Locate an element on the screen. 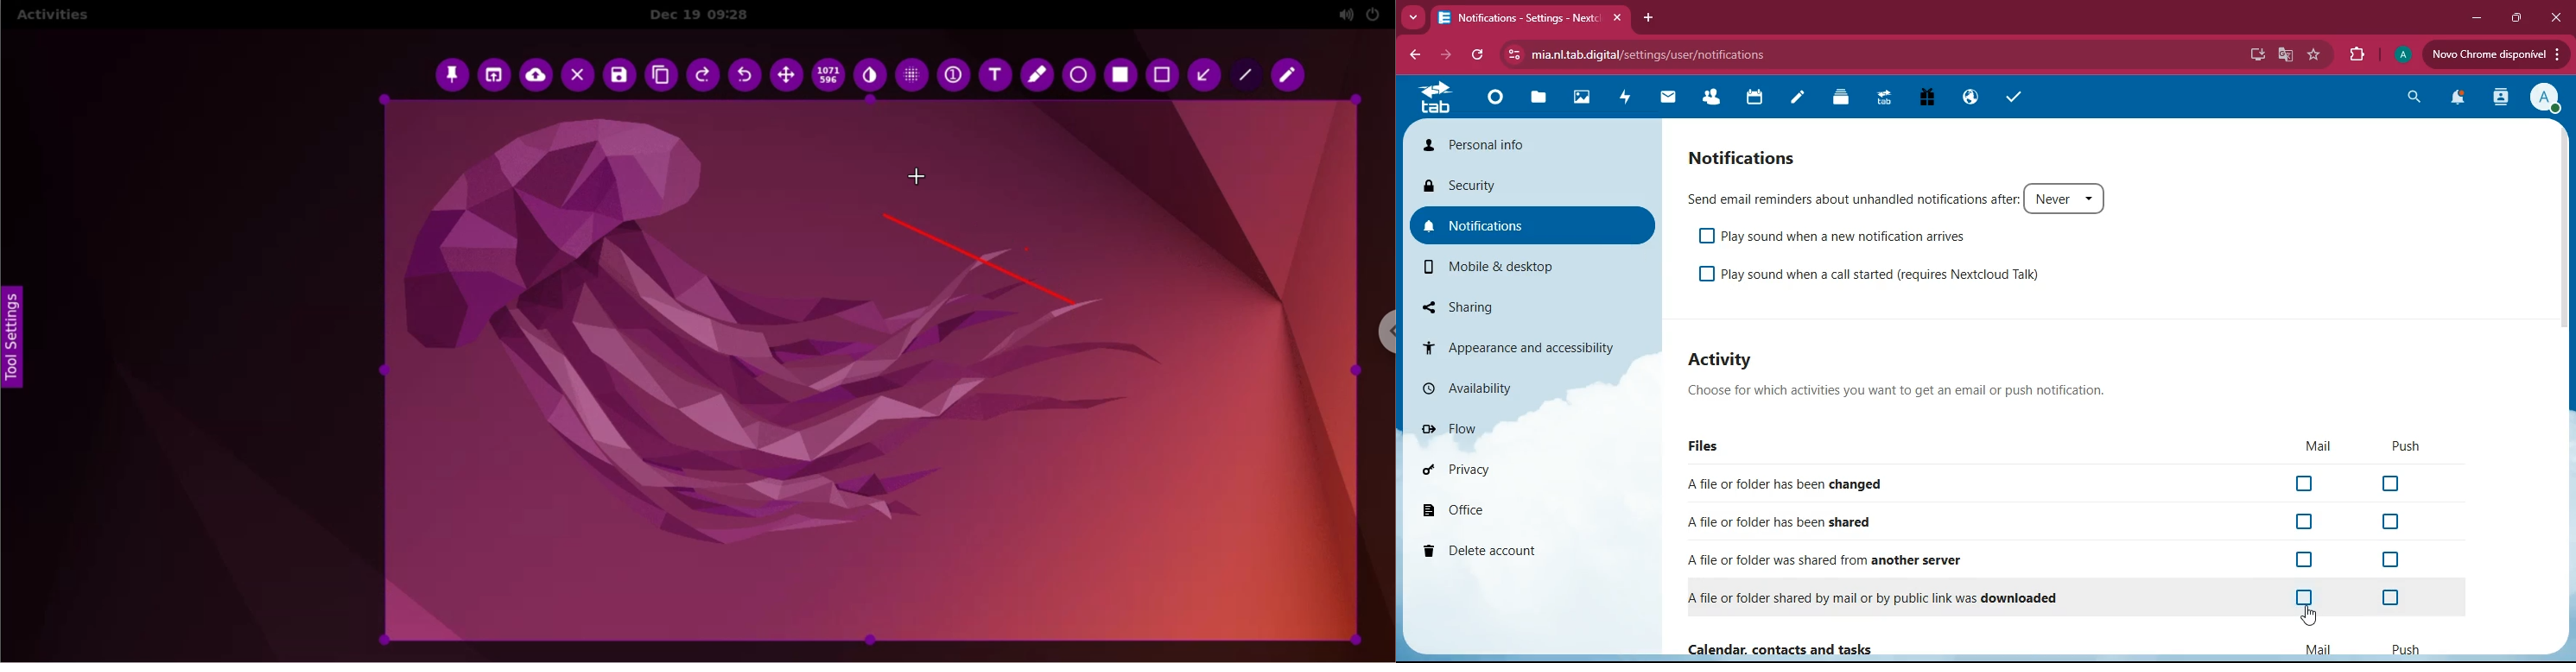 The width and height of the screenshot is (2576, 672). tasks is located at coordinates (2010, 97).